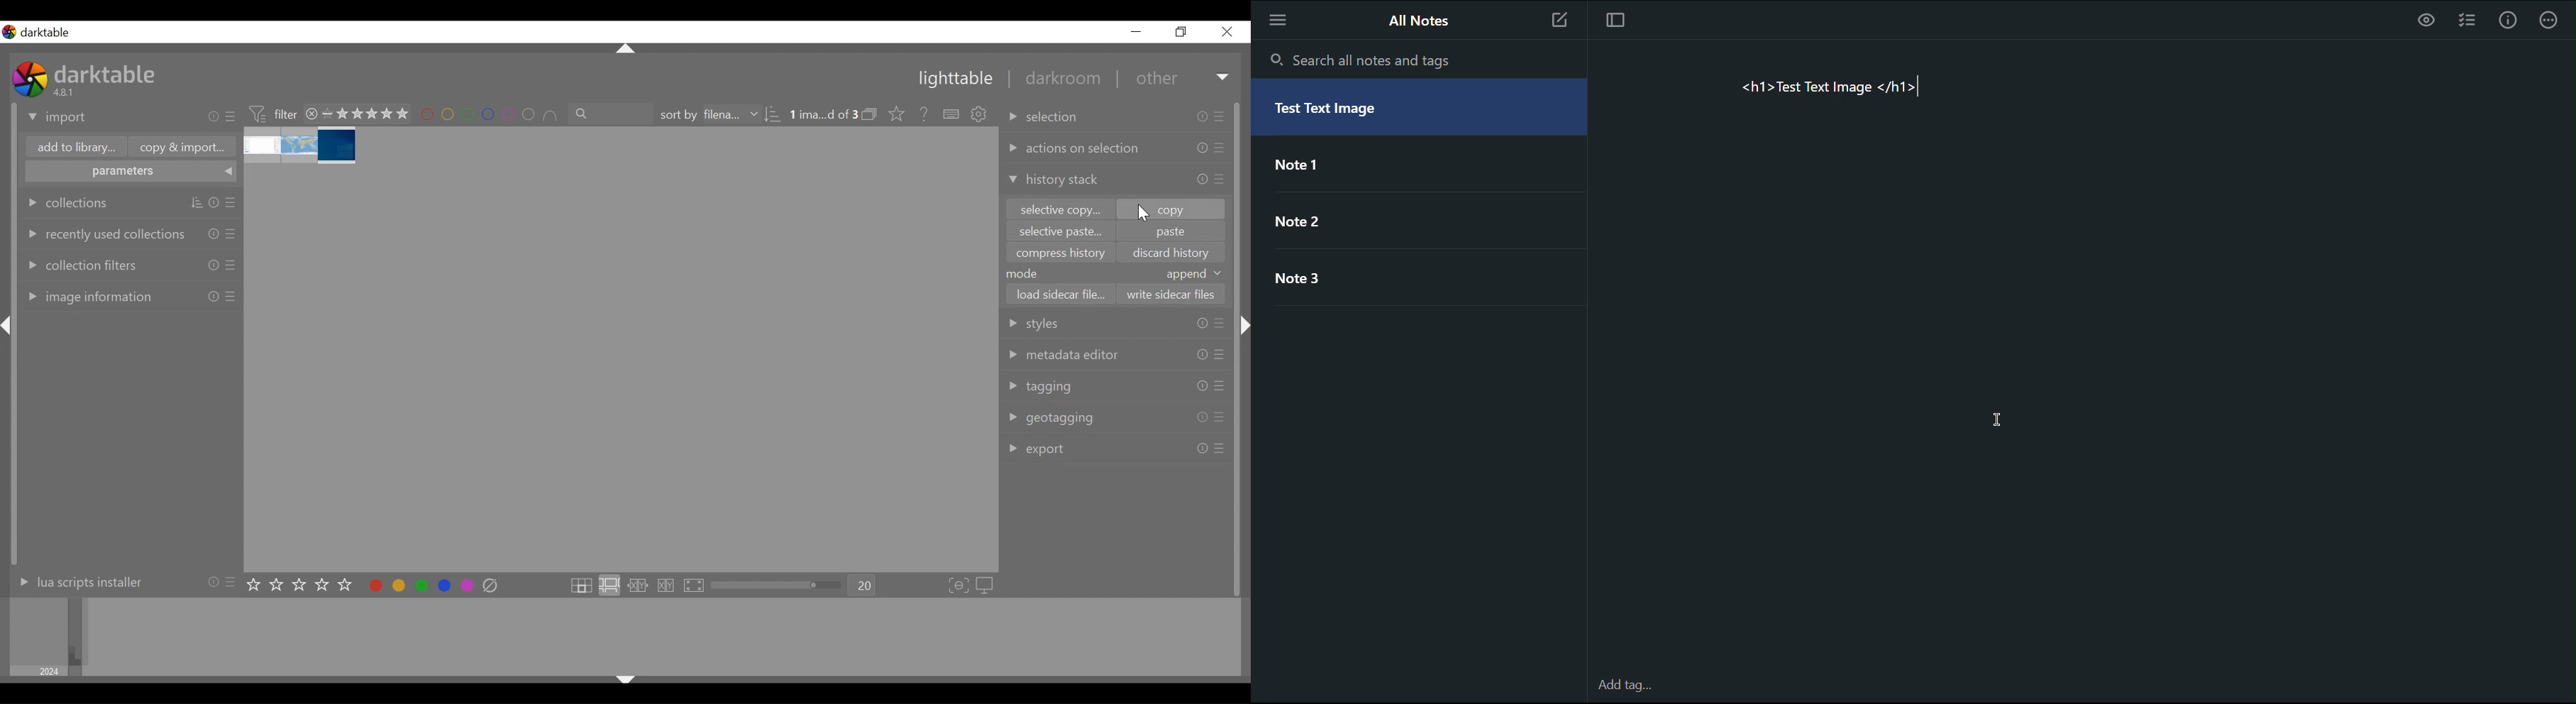 The width and height of the screenshot is (2576, 728). I want to click on expand/collapse grouped images, so click(869, 114).